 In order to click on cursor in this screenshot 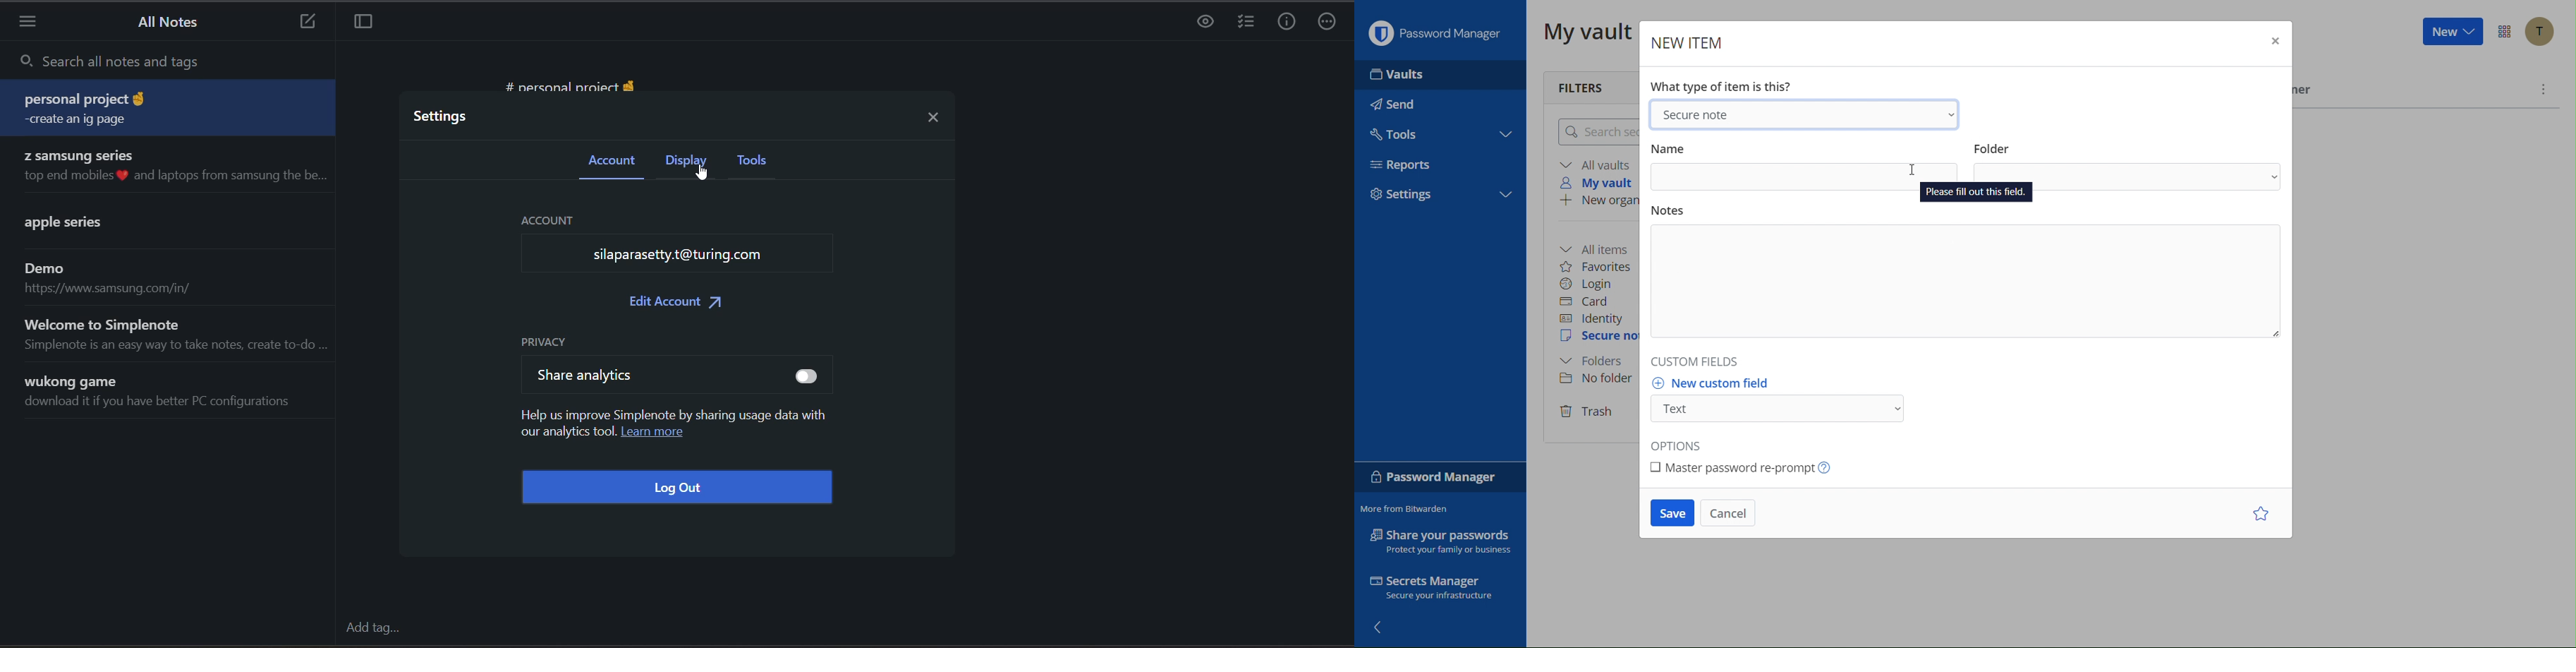, I will do `click(706, 174)`.